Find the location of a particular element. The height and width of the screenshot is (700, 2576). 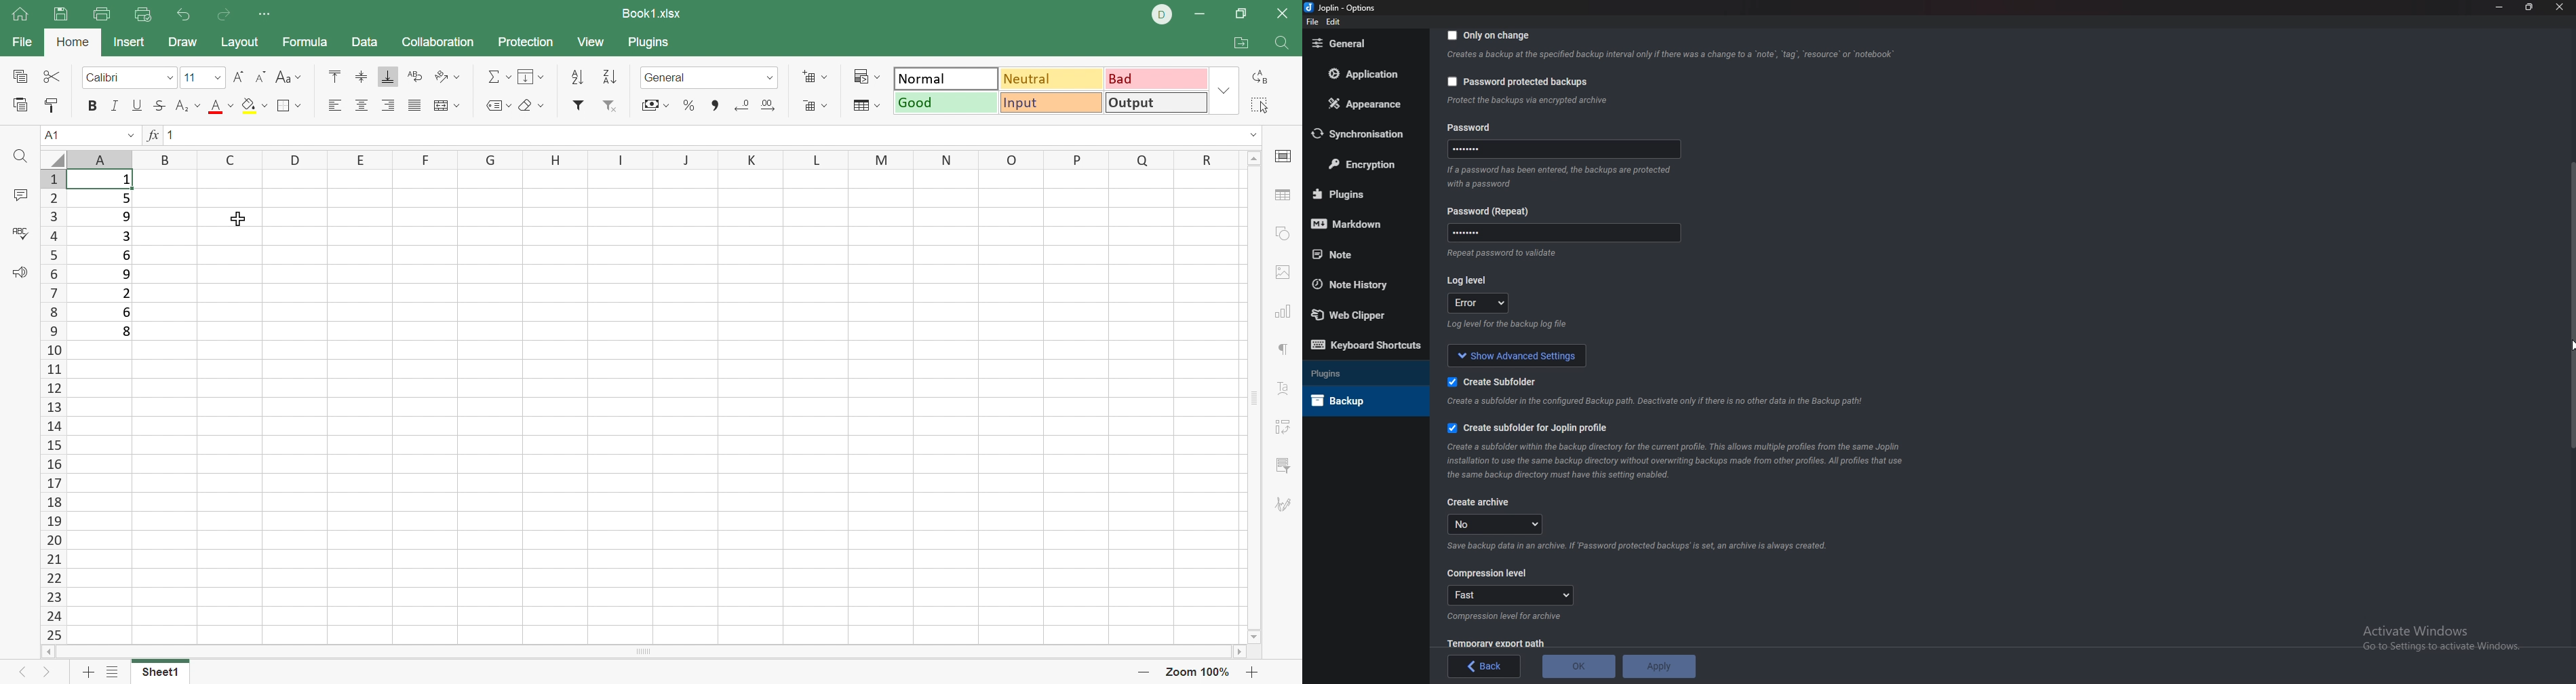

no is located at coordinates (1499, 524).